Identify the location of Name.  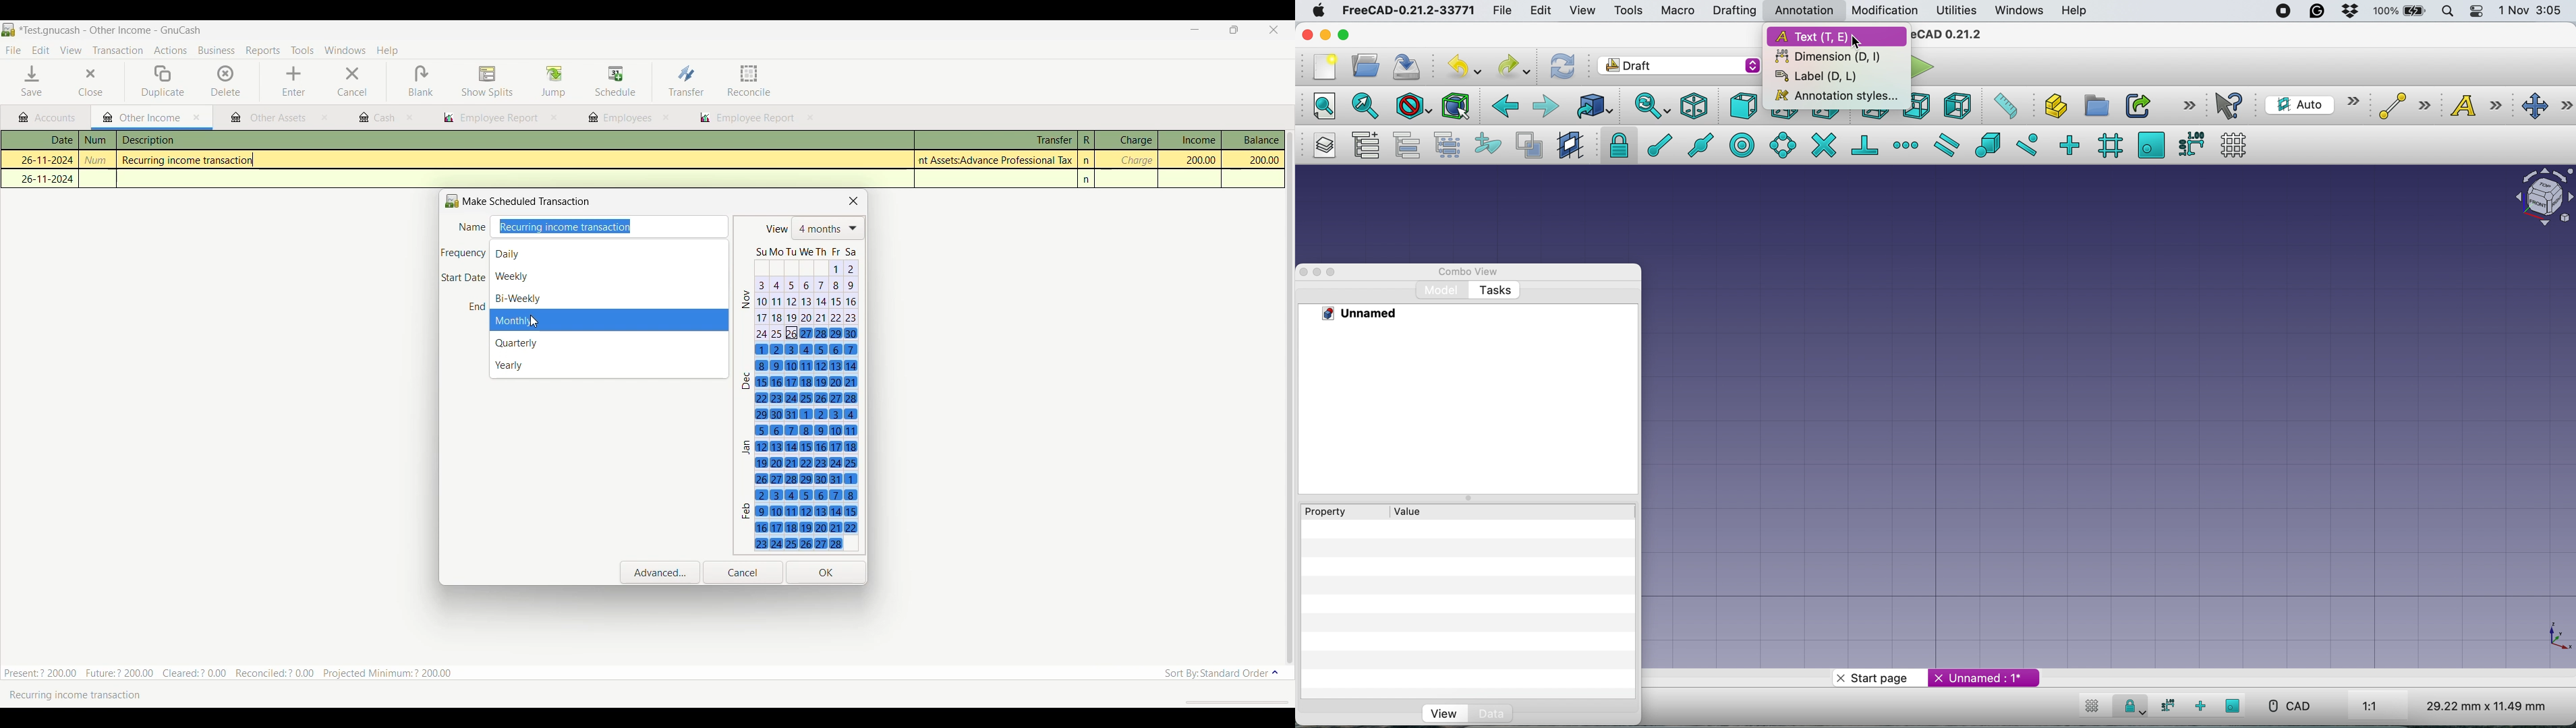
(471, 228).